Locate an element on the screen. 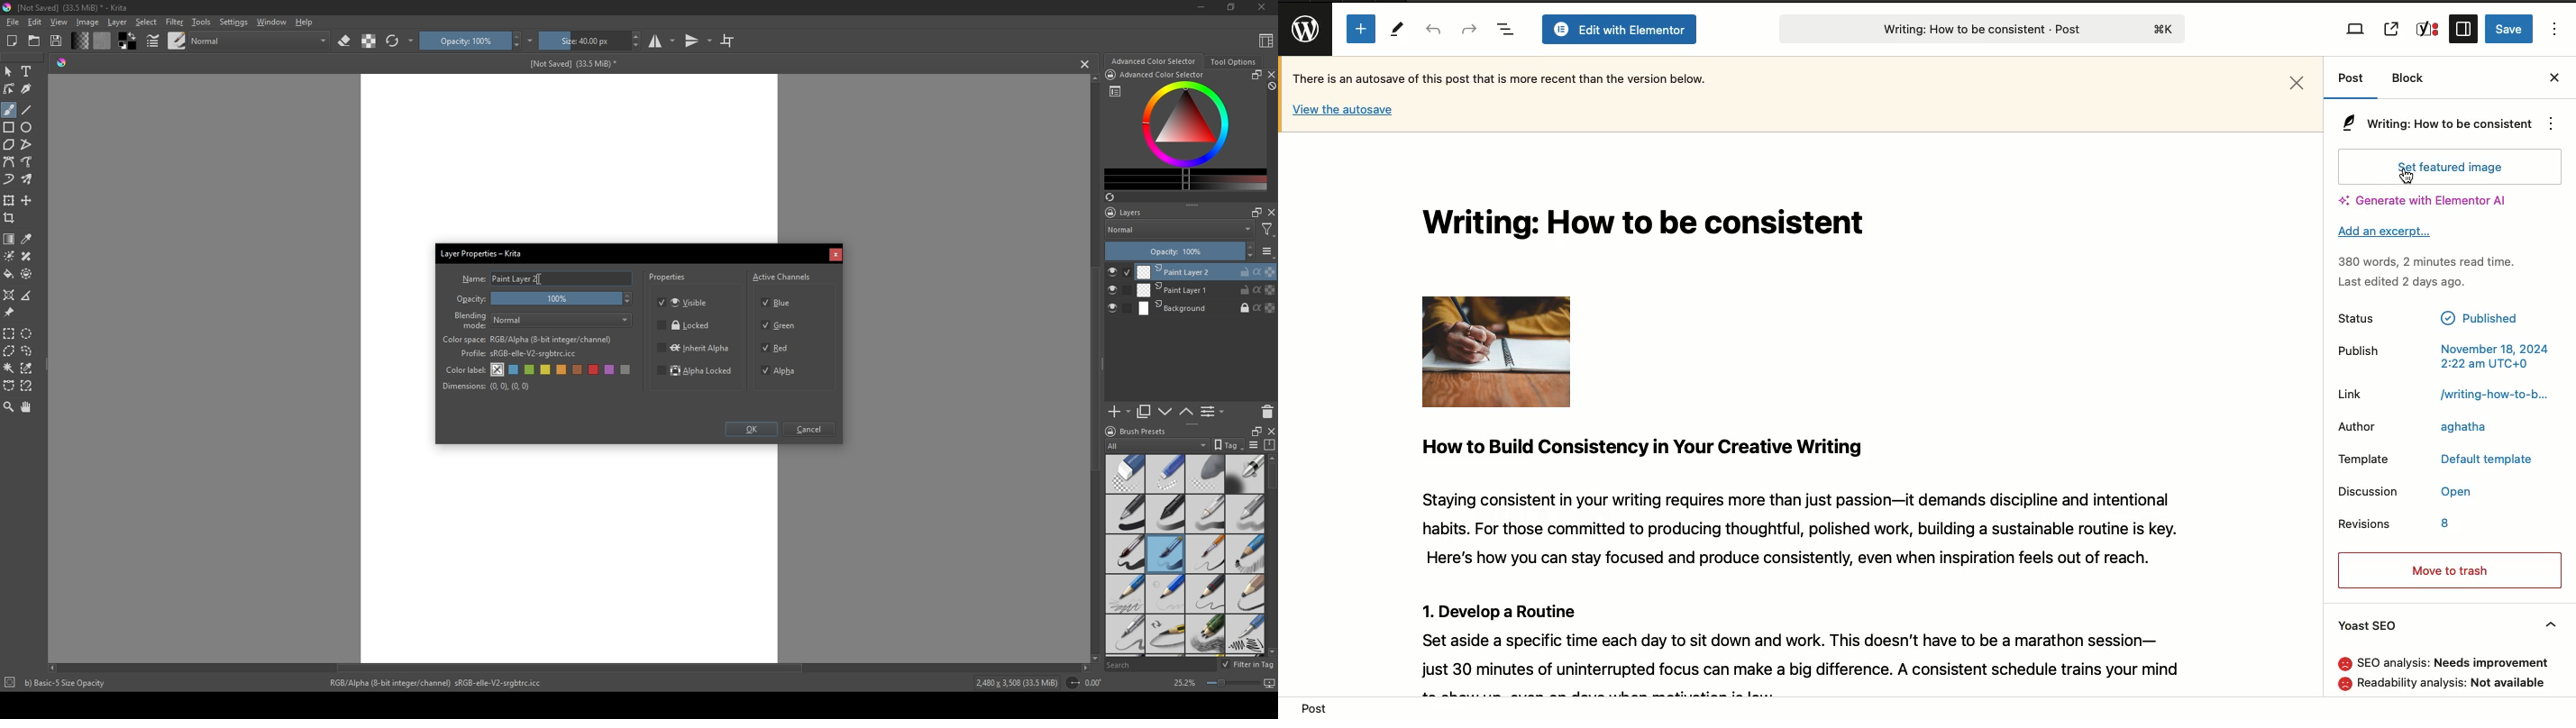 The width and height of the screenshot is (2576, 728). assistant is located at coordinates (9, 294).